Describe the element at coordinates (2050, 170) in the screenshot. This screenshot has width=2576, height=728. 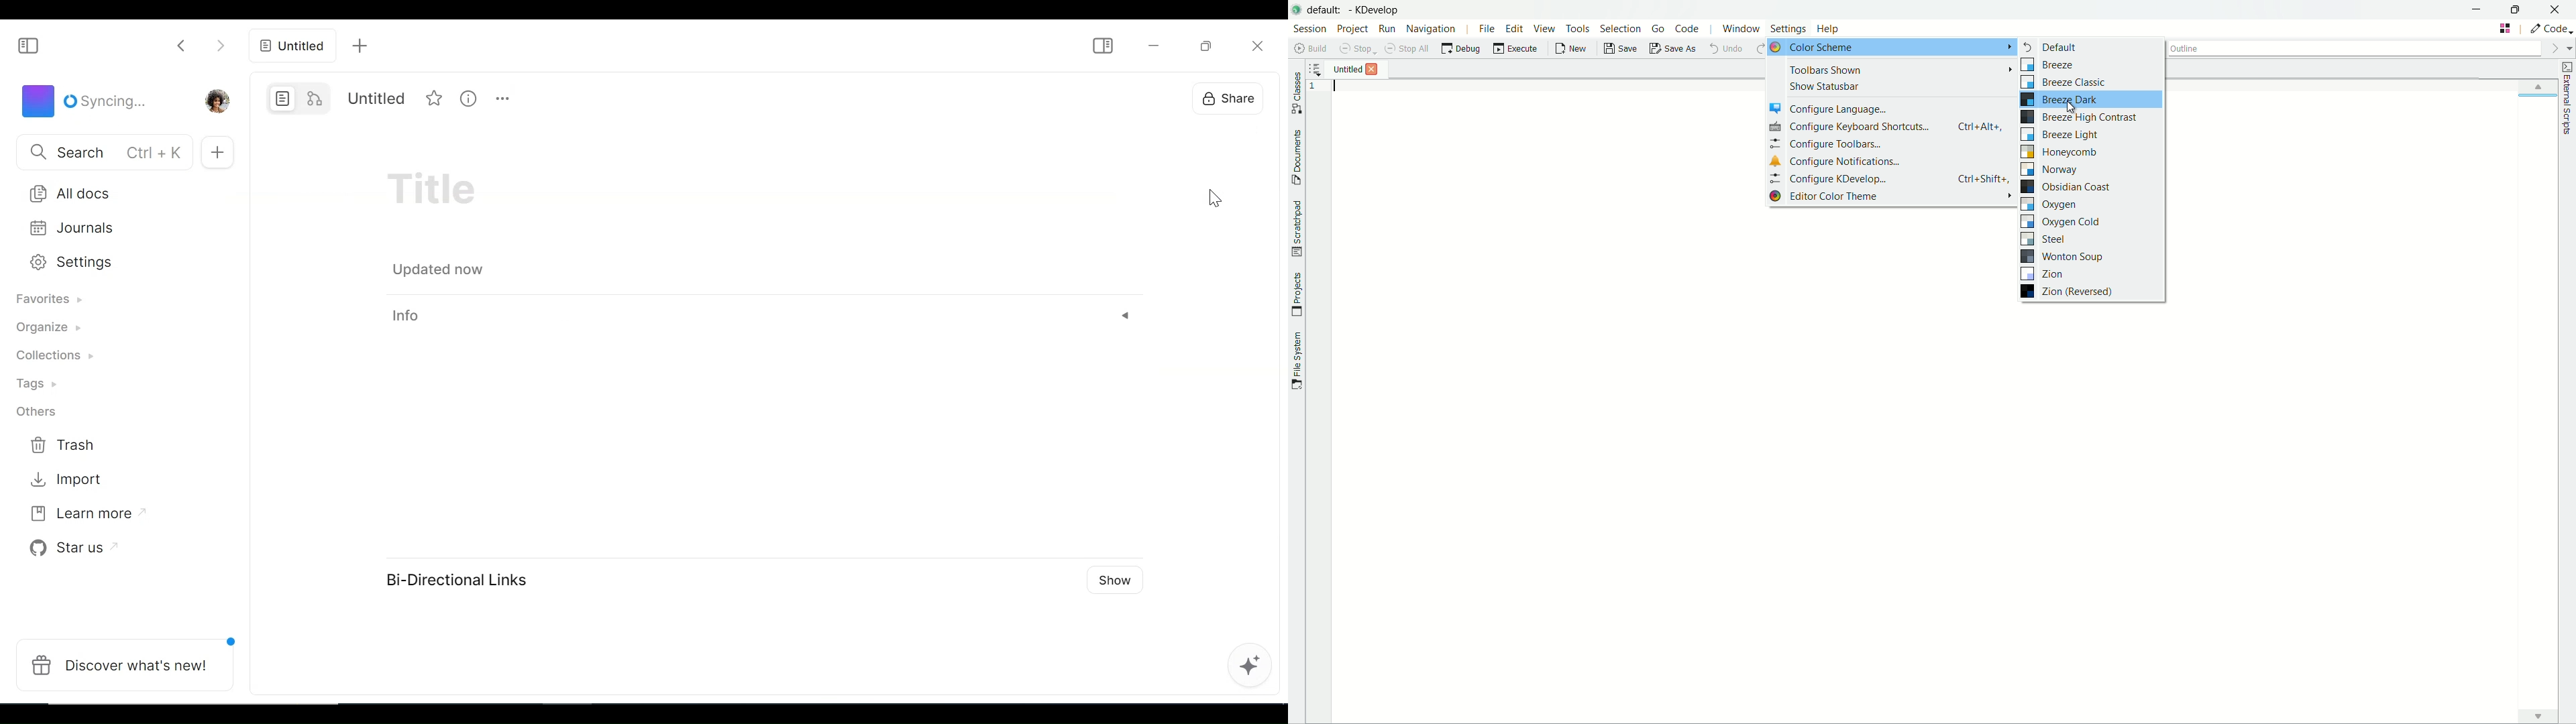
I see `norway` at that location.